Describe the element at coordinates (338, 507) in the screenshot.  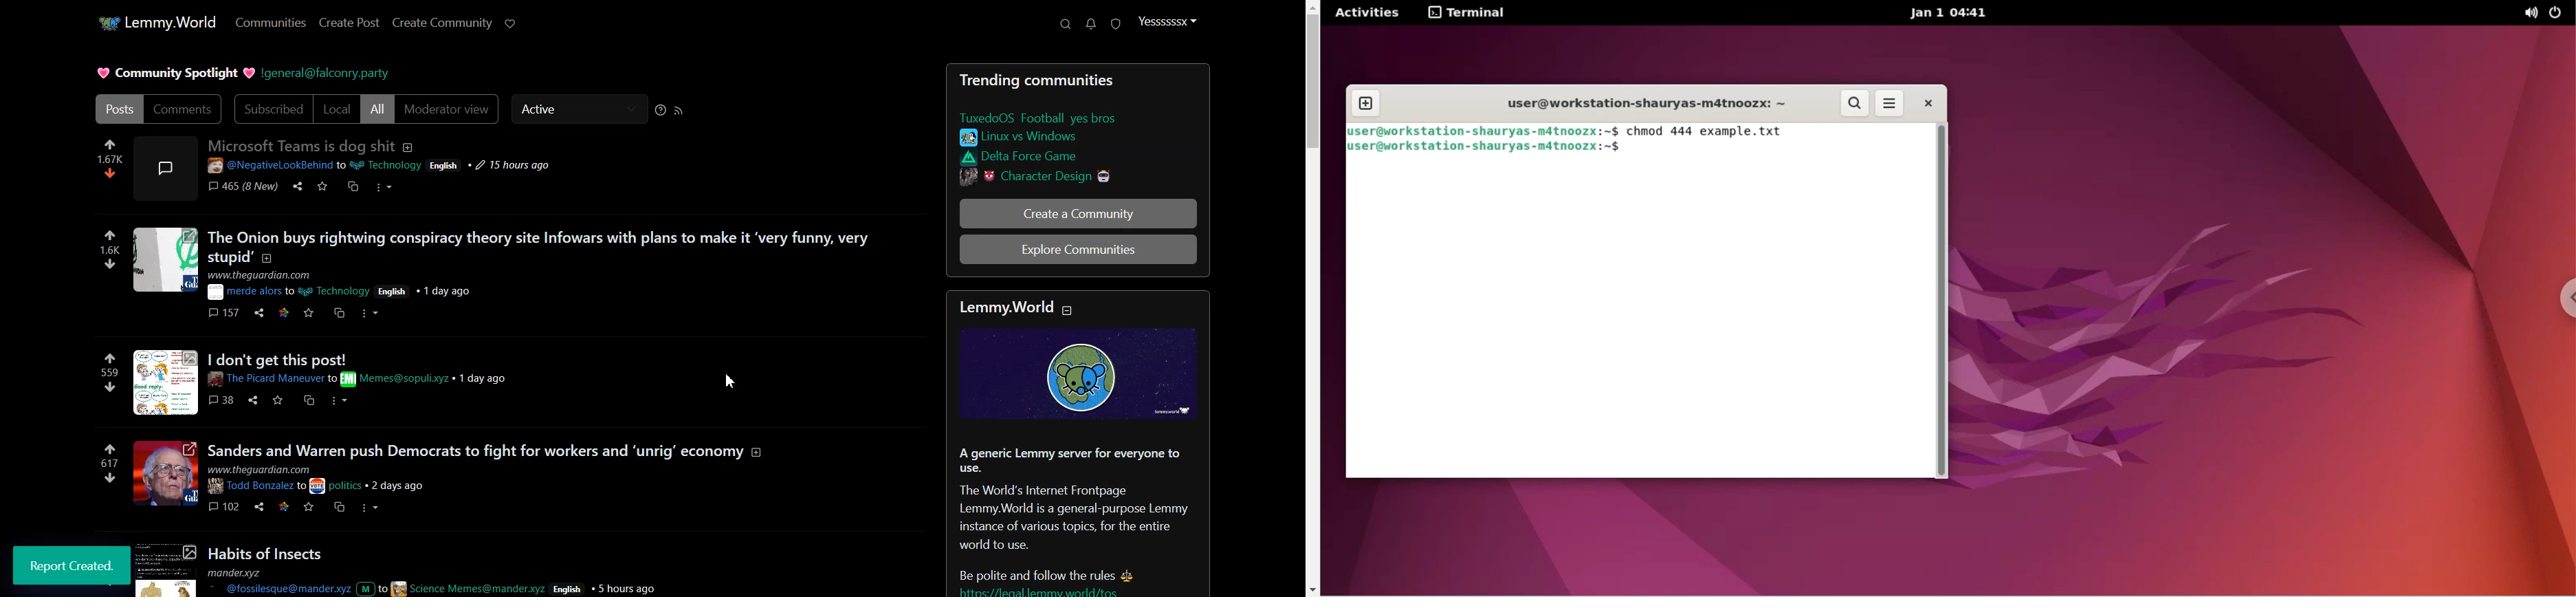
I see `cs` at that location.